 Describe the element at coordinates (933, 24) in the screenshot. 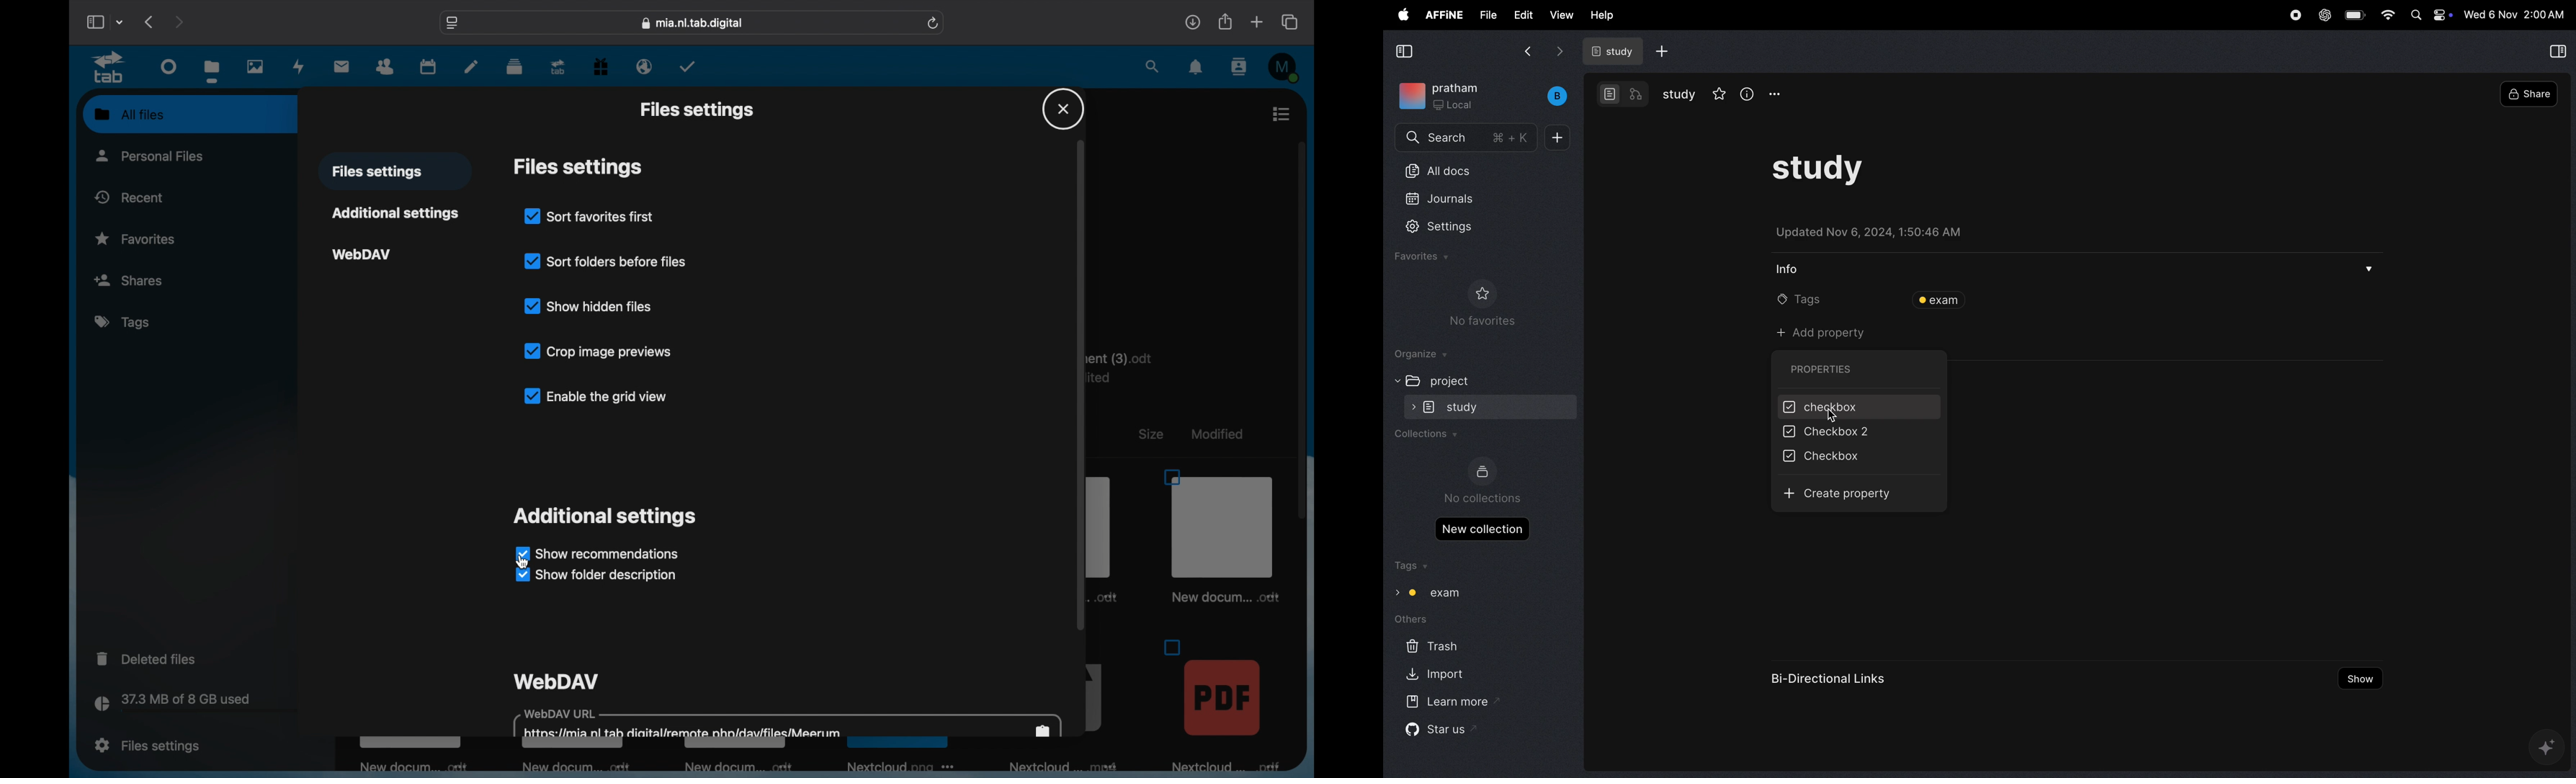

I see `refresh` at that location.